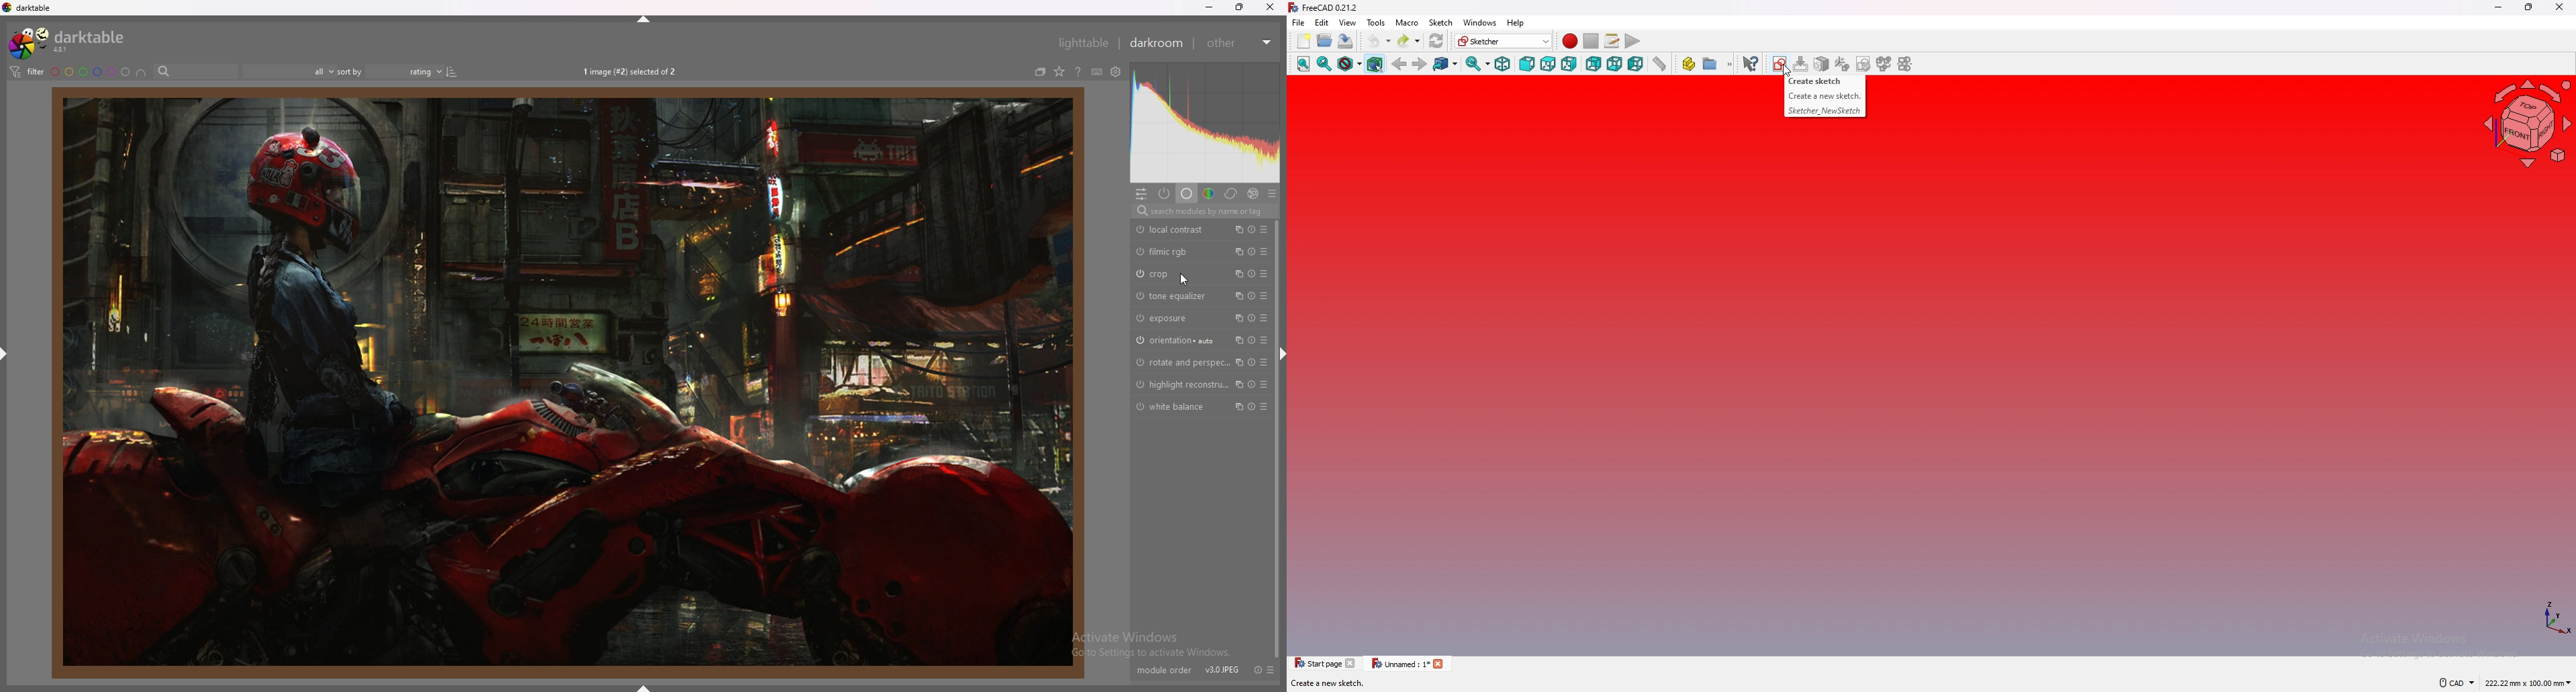  What do you see at coordinates (1251, 318) in the screenshot?
I see `reset` at bounding box center [1251, 318].